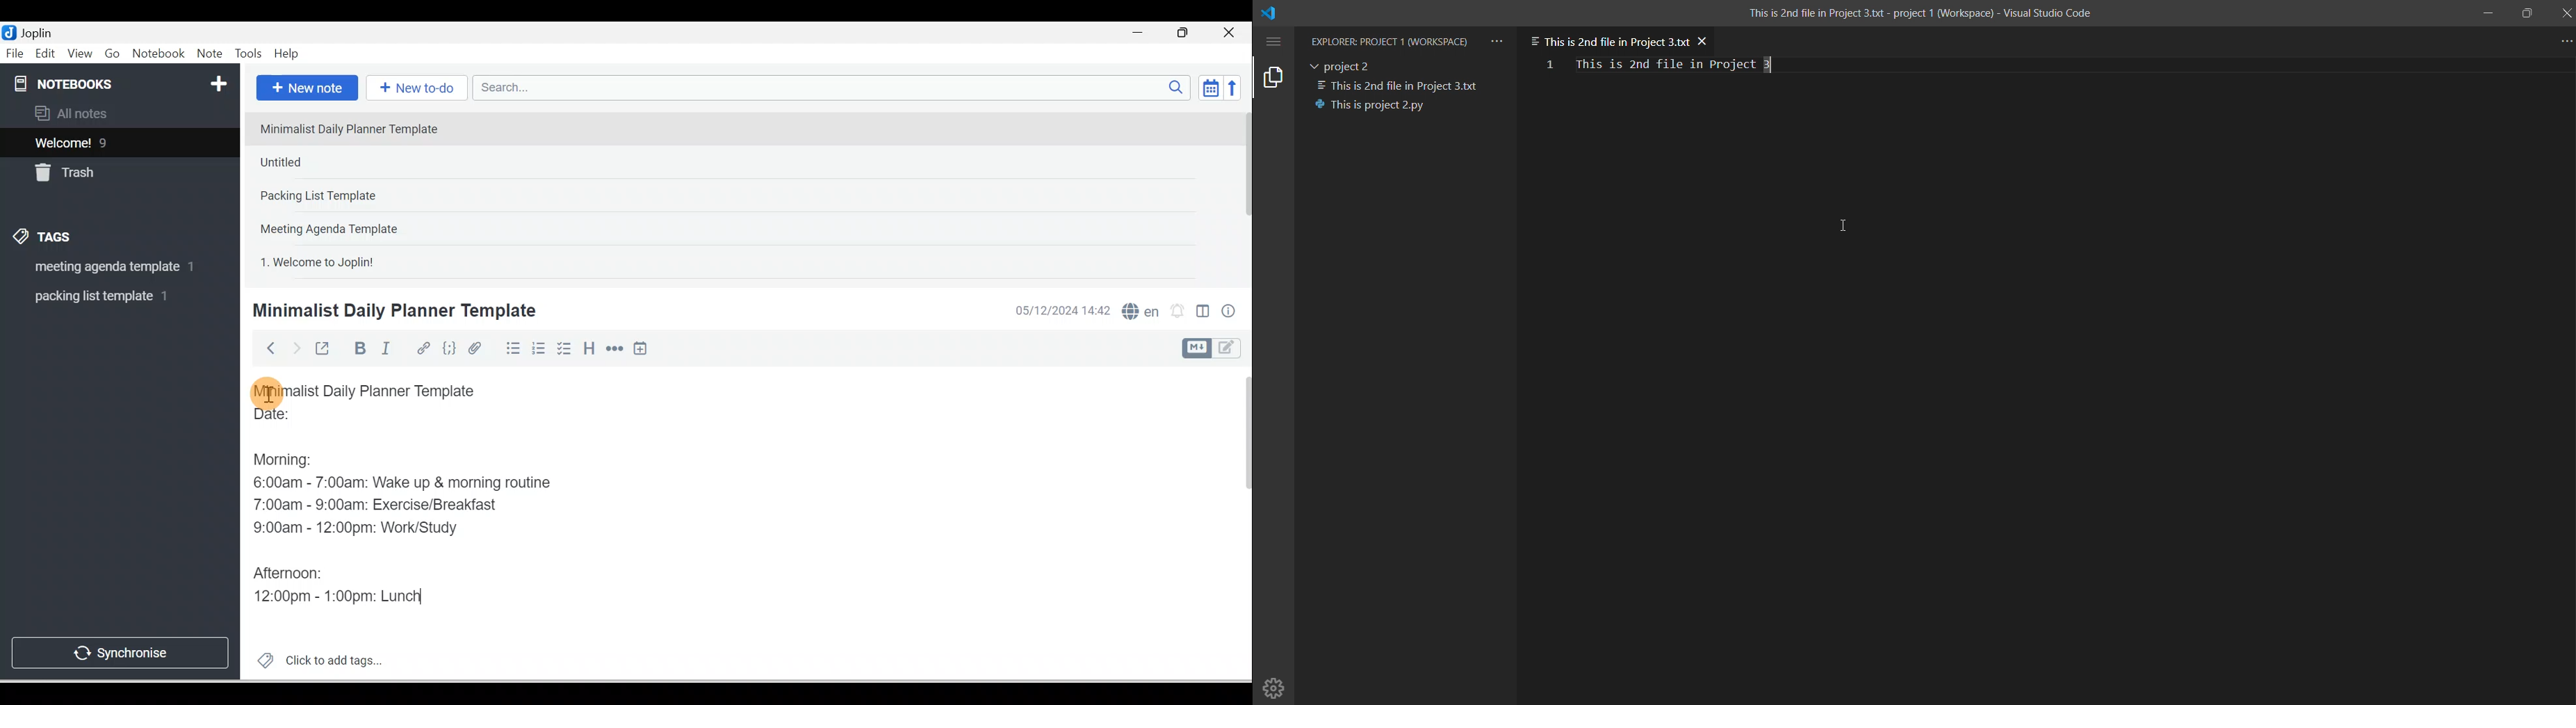 The width and height of the screenshot is (2576, 728). I want to click on close, so click(2565, 14).